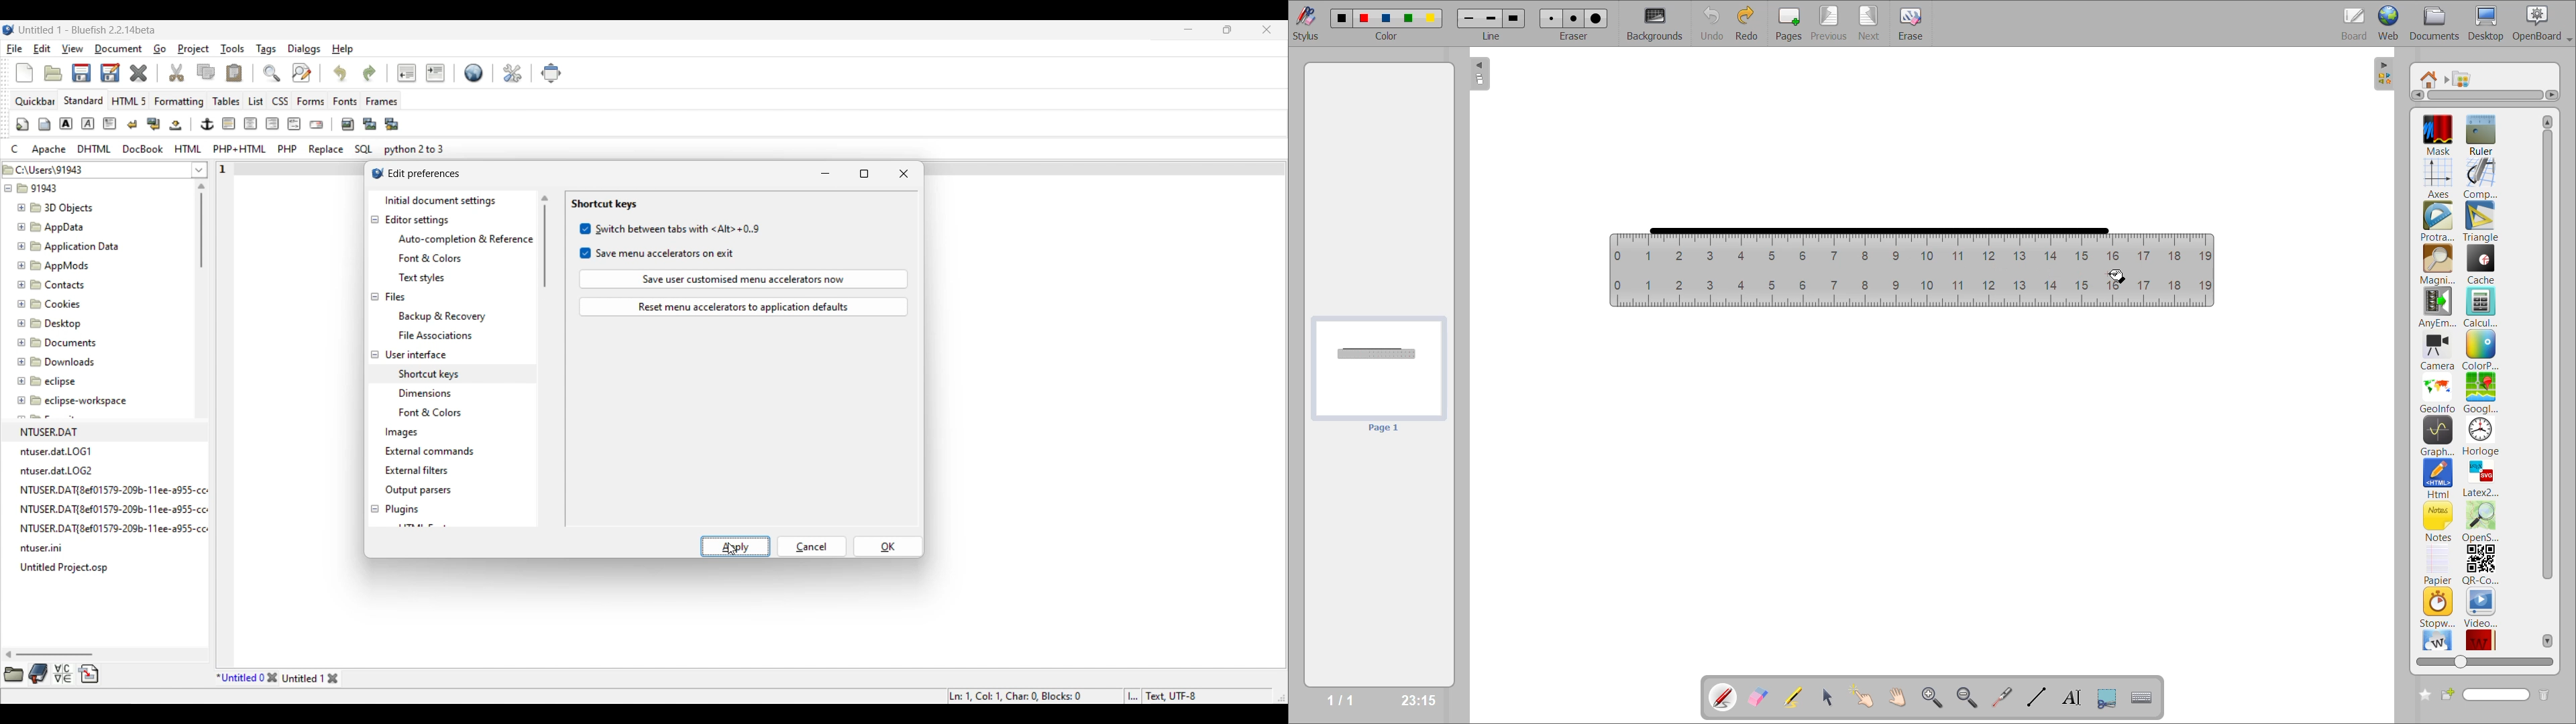  What do you see at coordinates (57, 321) in the screenshot?
I see `Desktop` at bounding box center [57, 321].